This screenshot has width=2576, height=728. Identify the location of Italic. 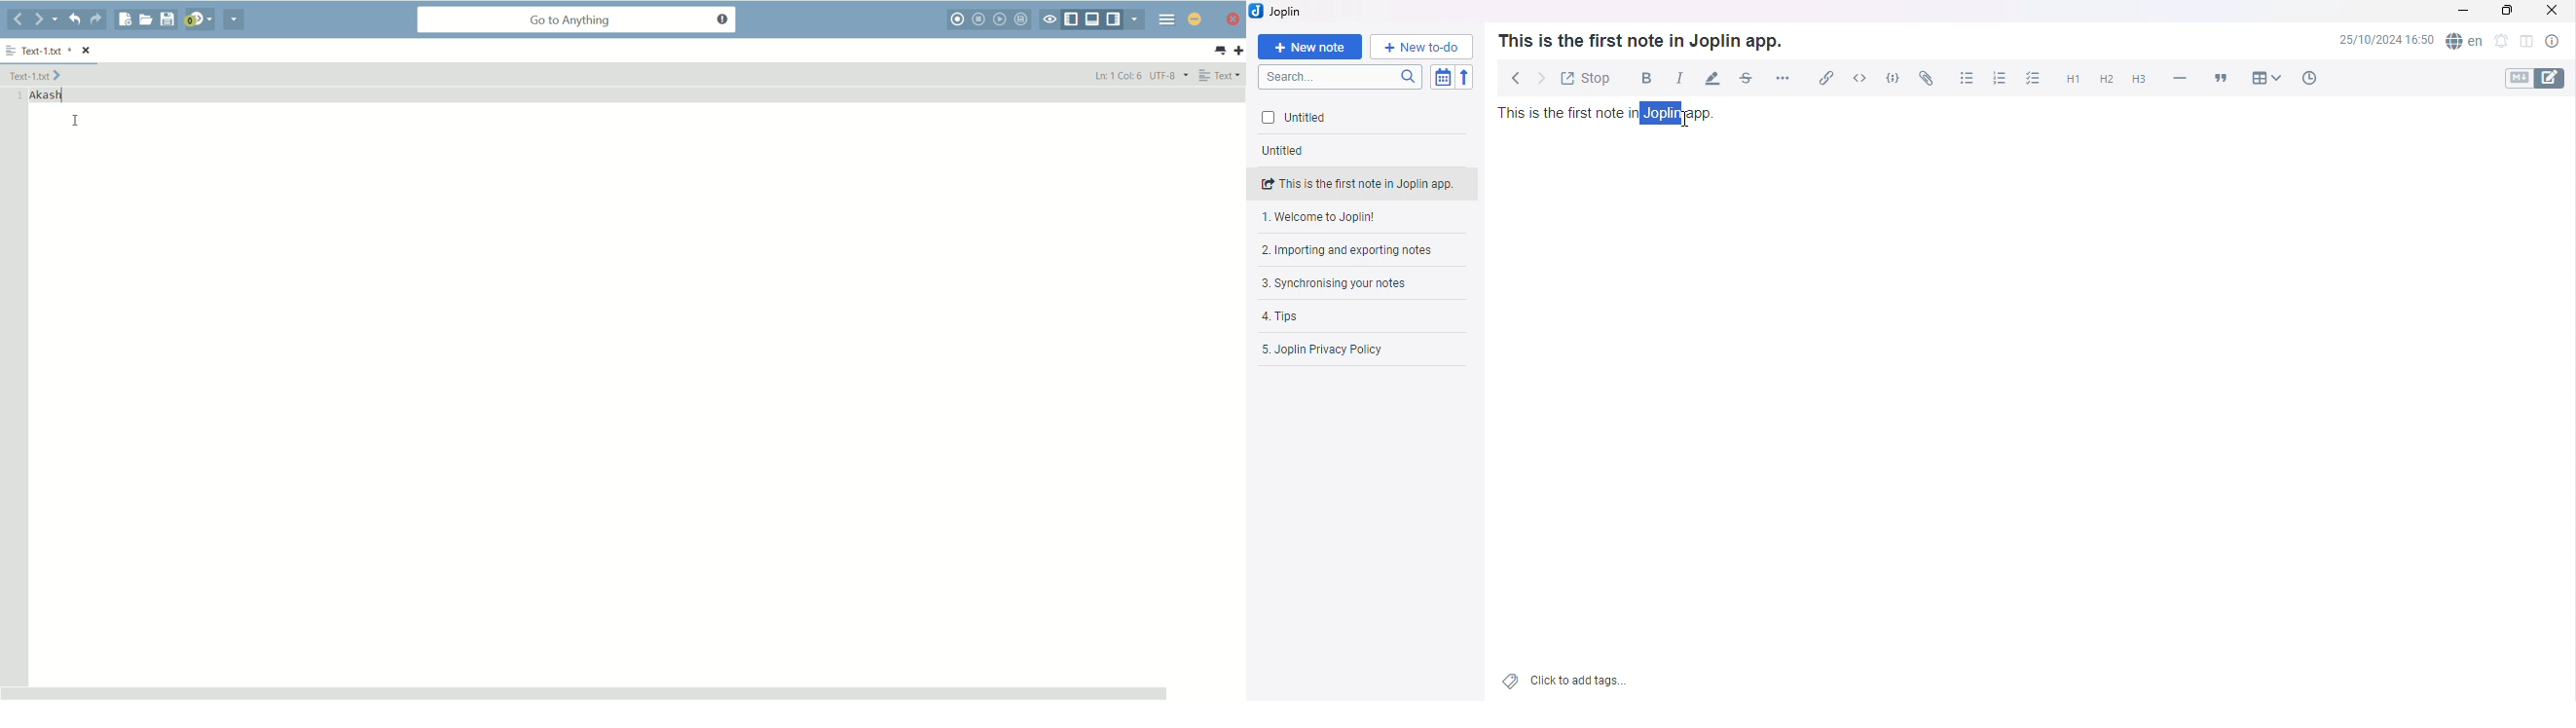
(1674, 78).